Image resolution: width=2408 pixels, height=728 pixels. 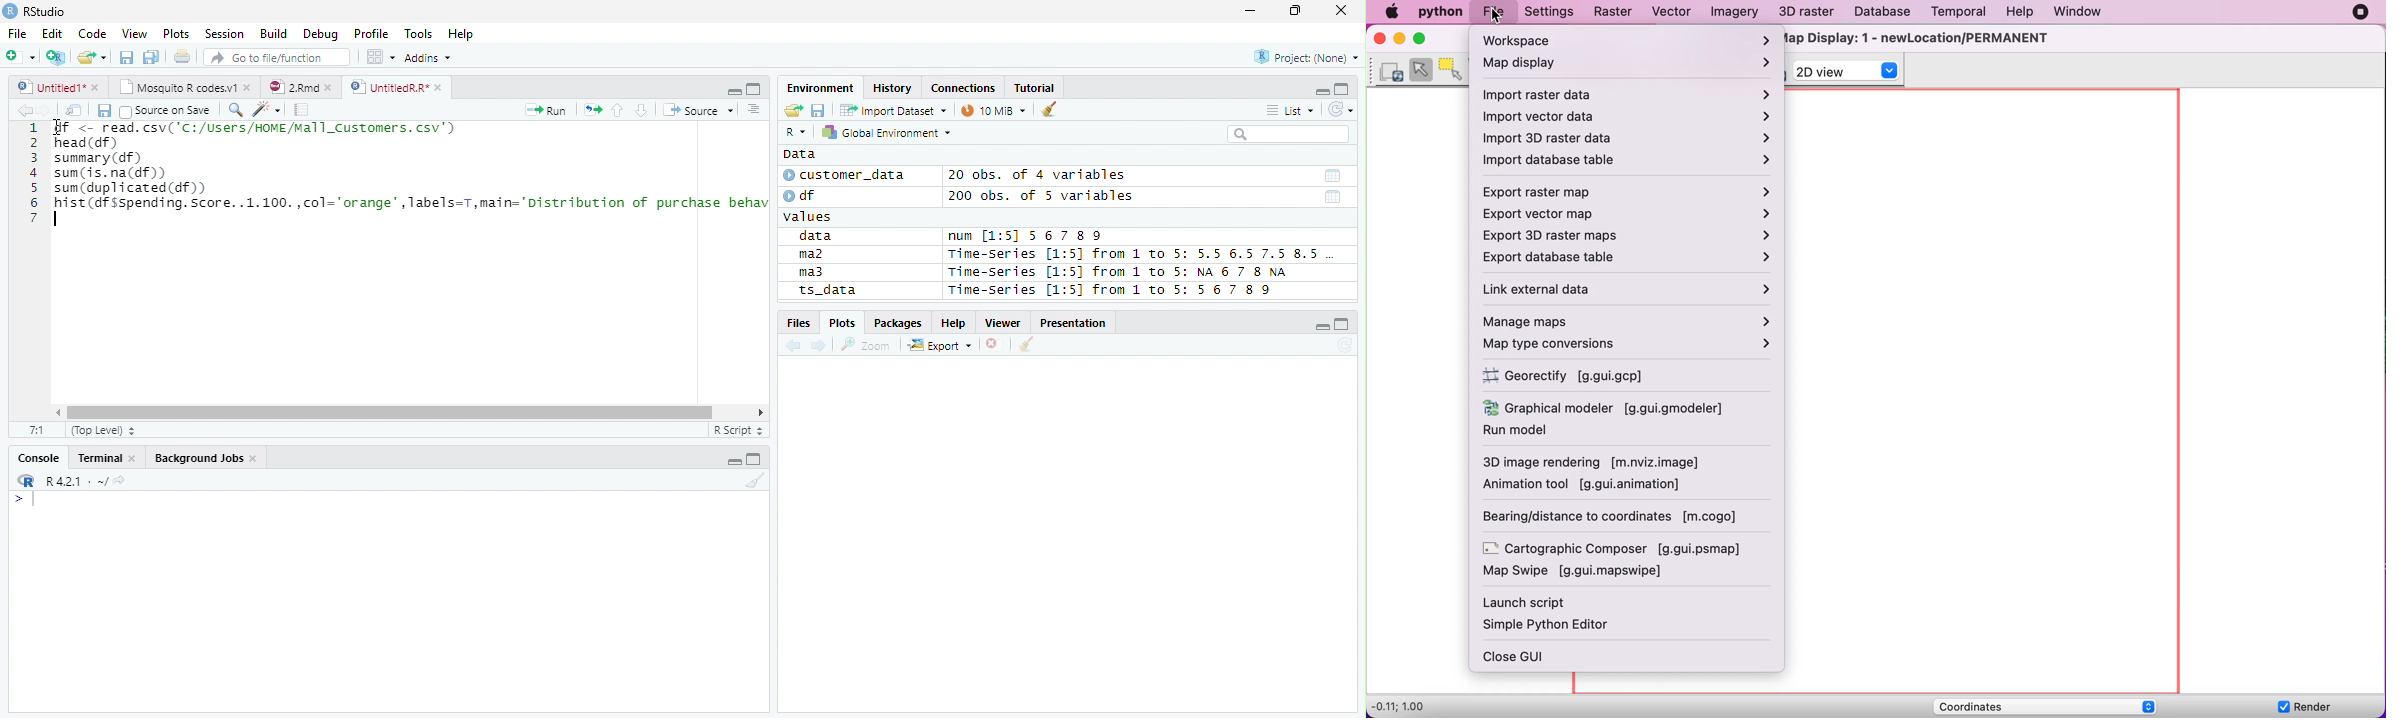 I want to click on num [1:5] 567 89, so click(x=1026, y=236).